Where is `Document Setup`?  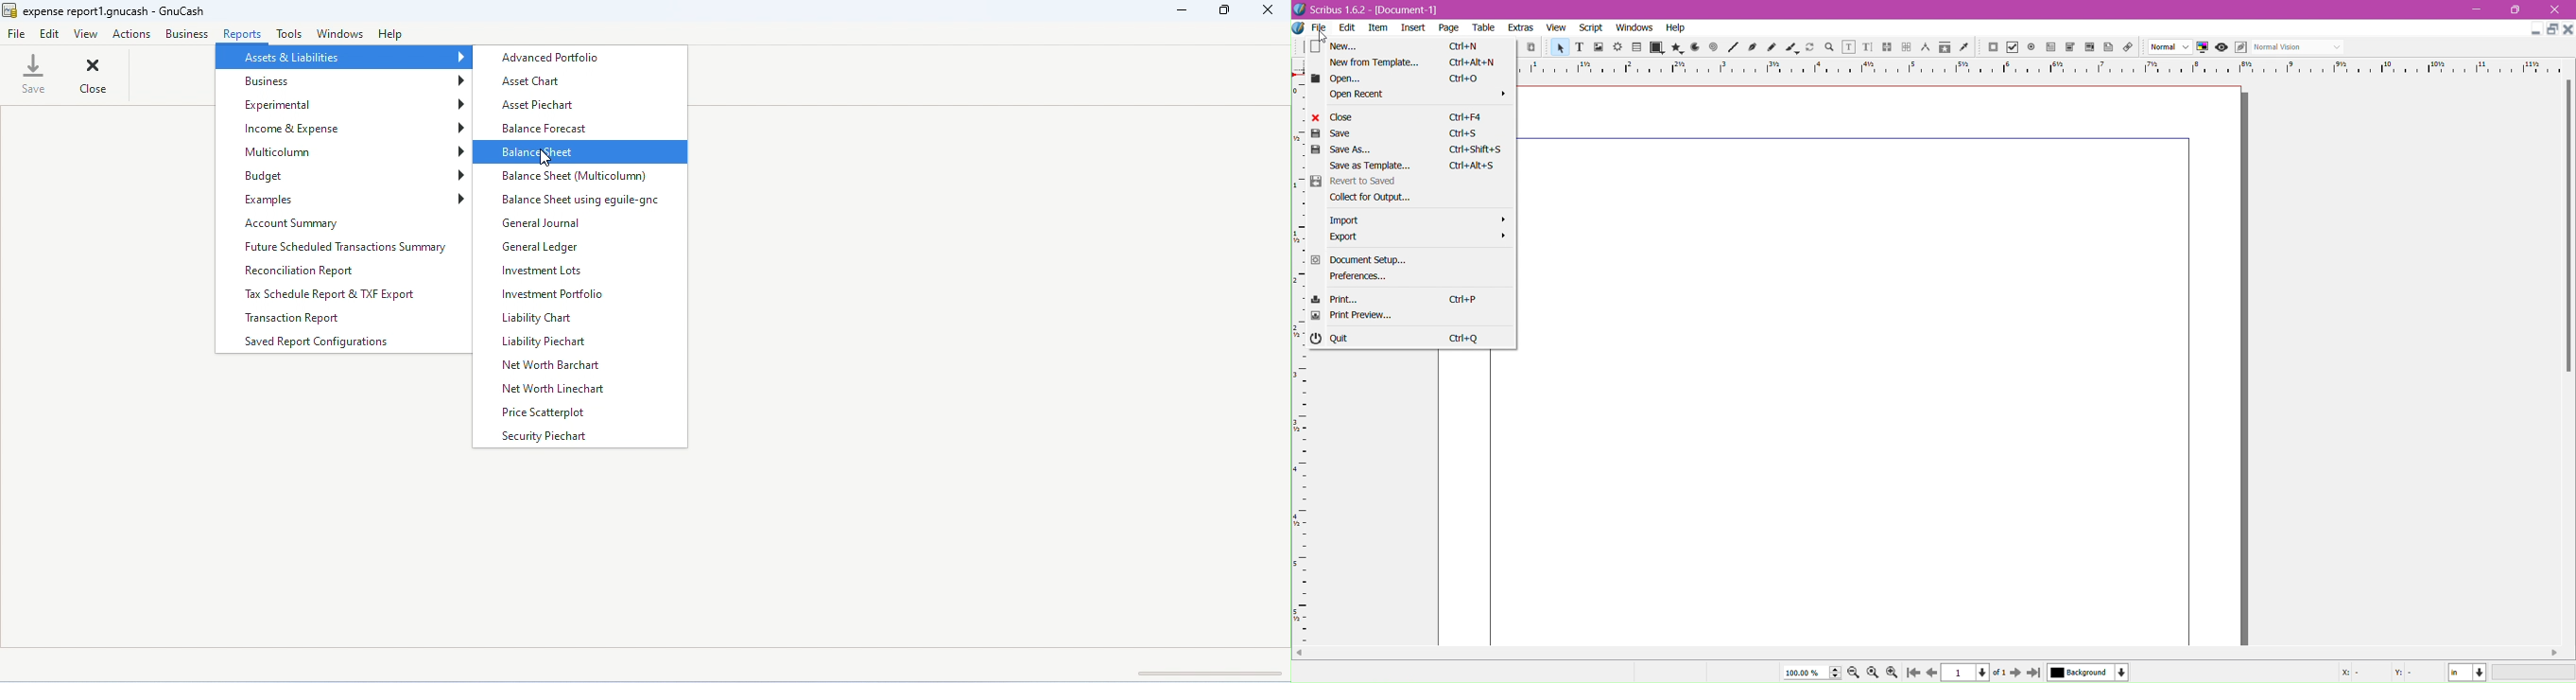 Document Setup is located at coordinates (1386, 260).